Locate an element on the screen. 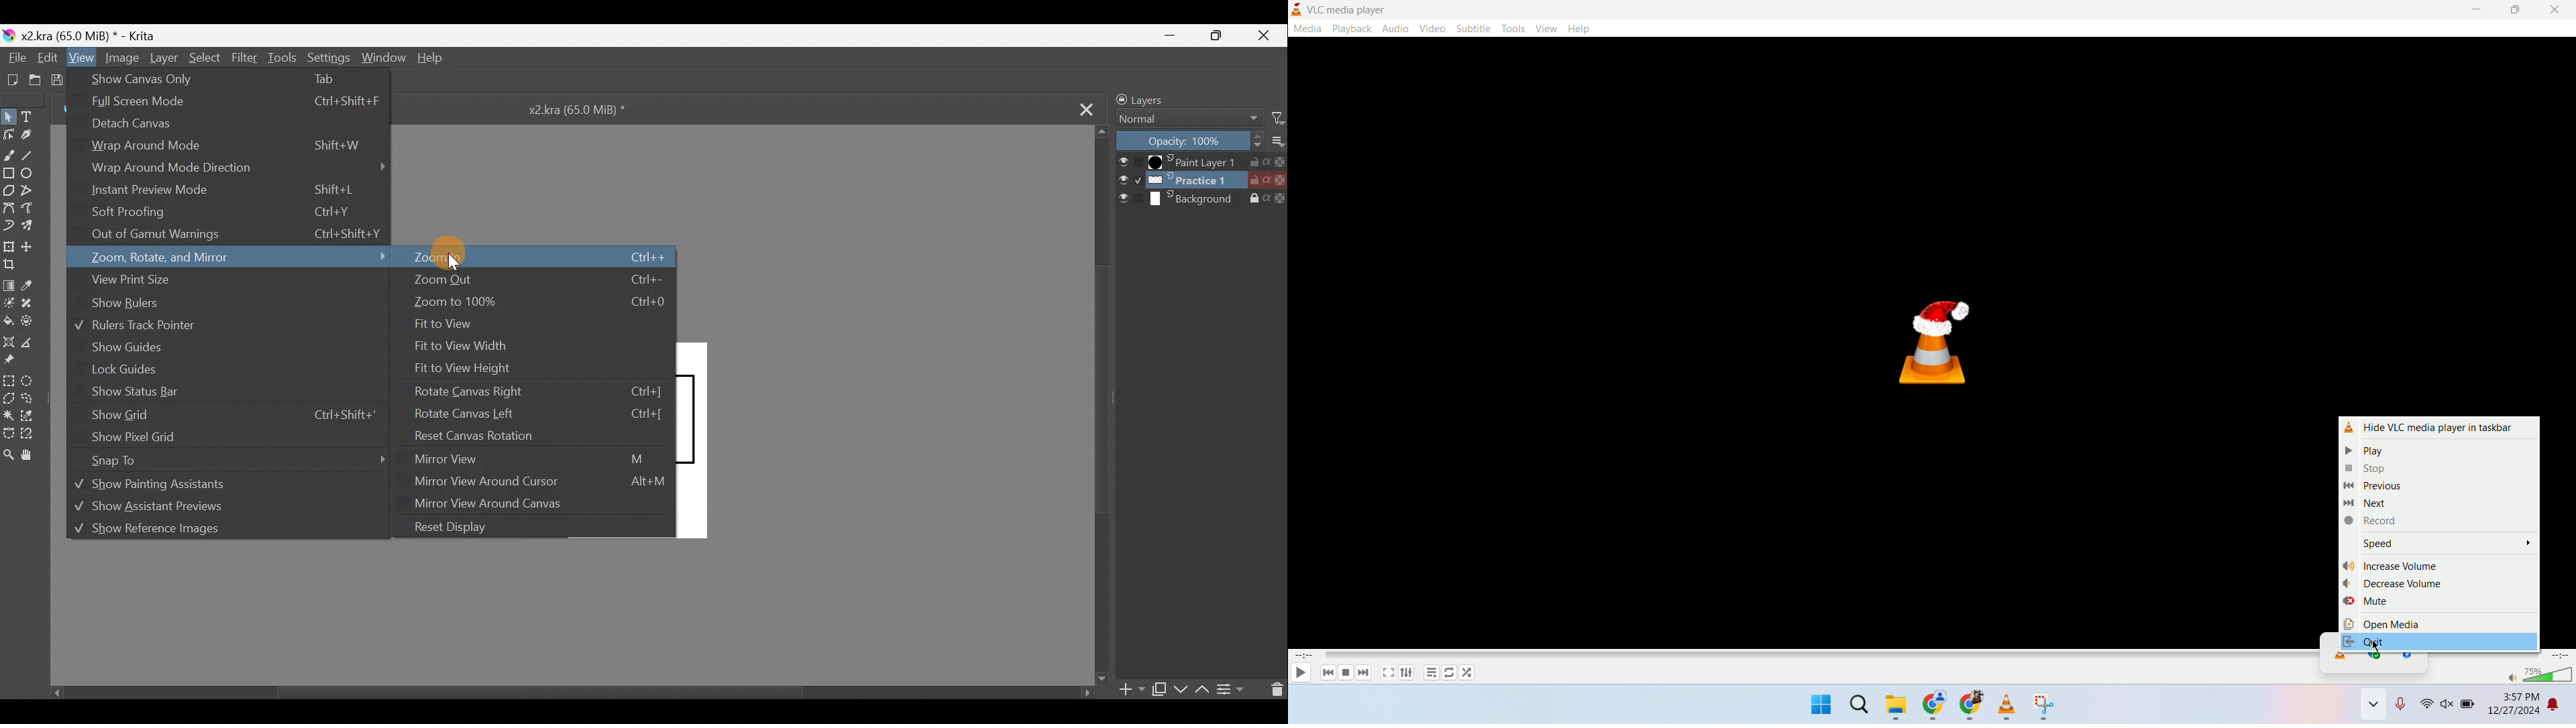 The width and height of the screenshot is (2576, 728). Move a layer is located at coordinates (32, 248).